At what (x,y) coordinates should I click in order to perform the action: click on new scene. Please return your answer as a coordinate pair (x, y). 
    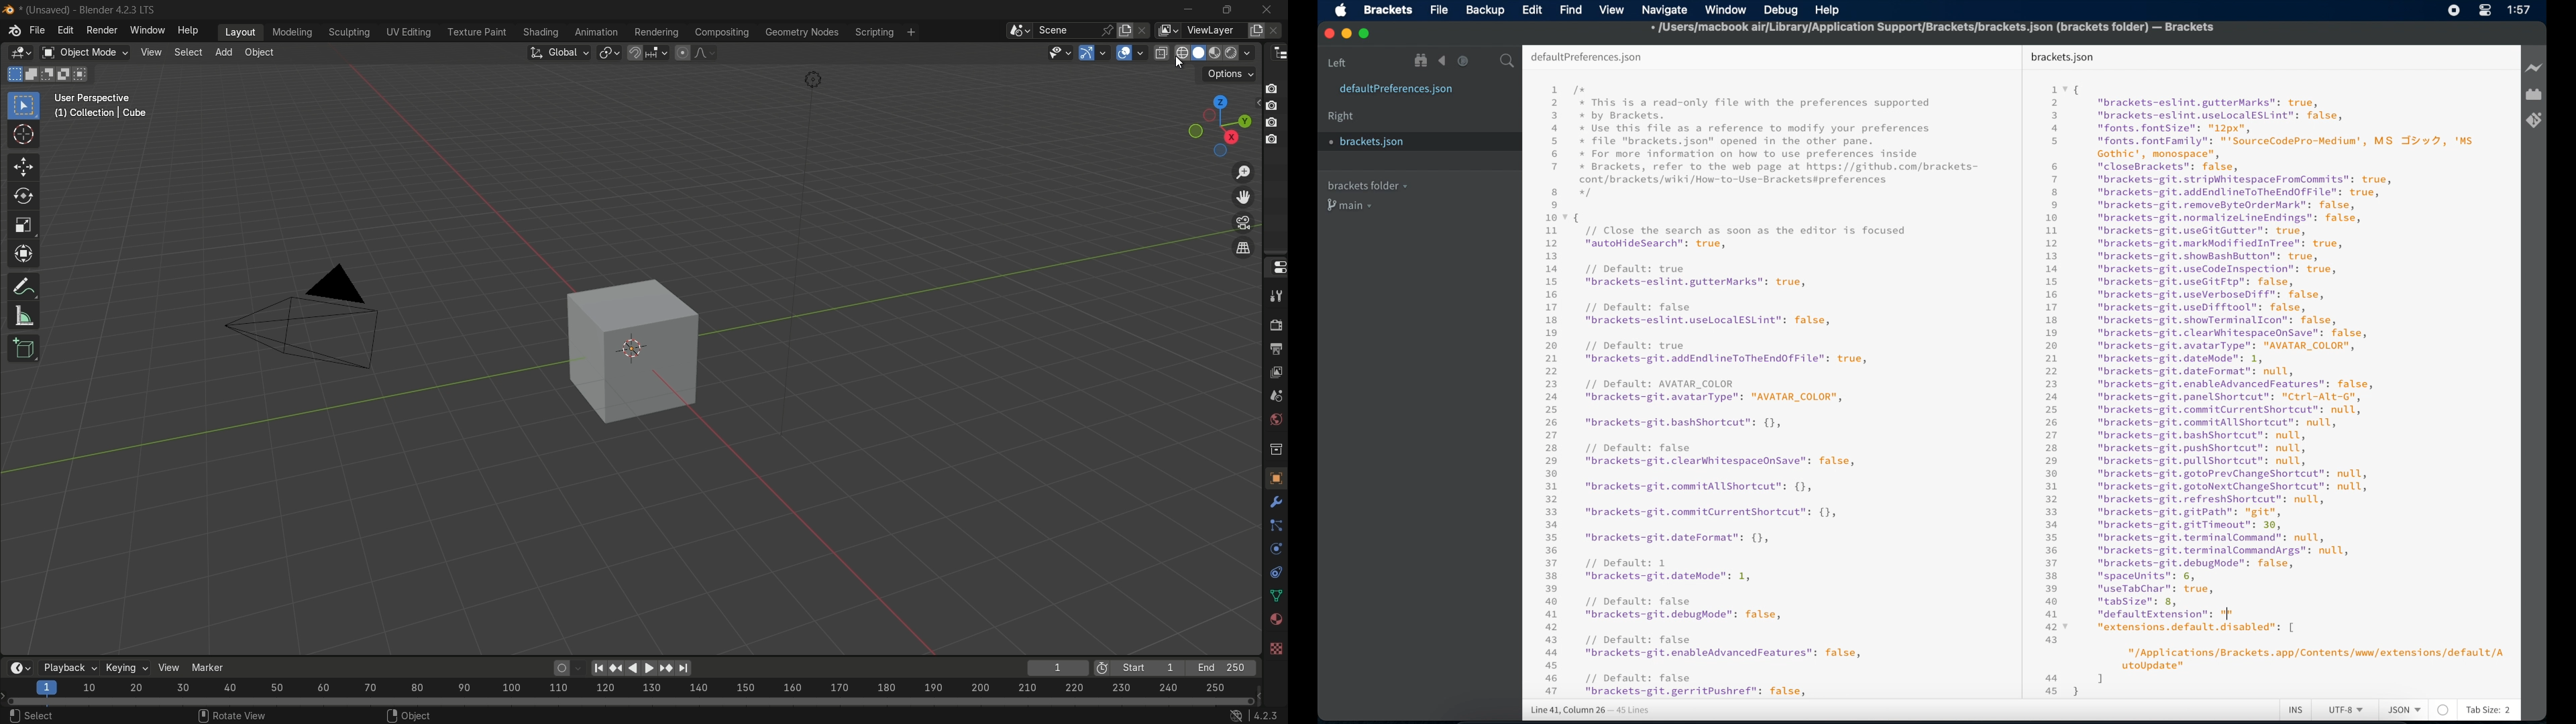
    Looking at the image, I should click on (1127, 30).